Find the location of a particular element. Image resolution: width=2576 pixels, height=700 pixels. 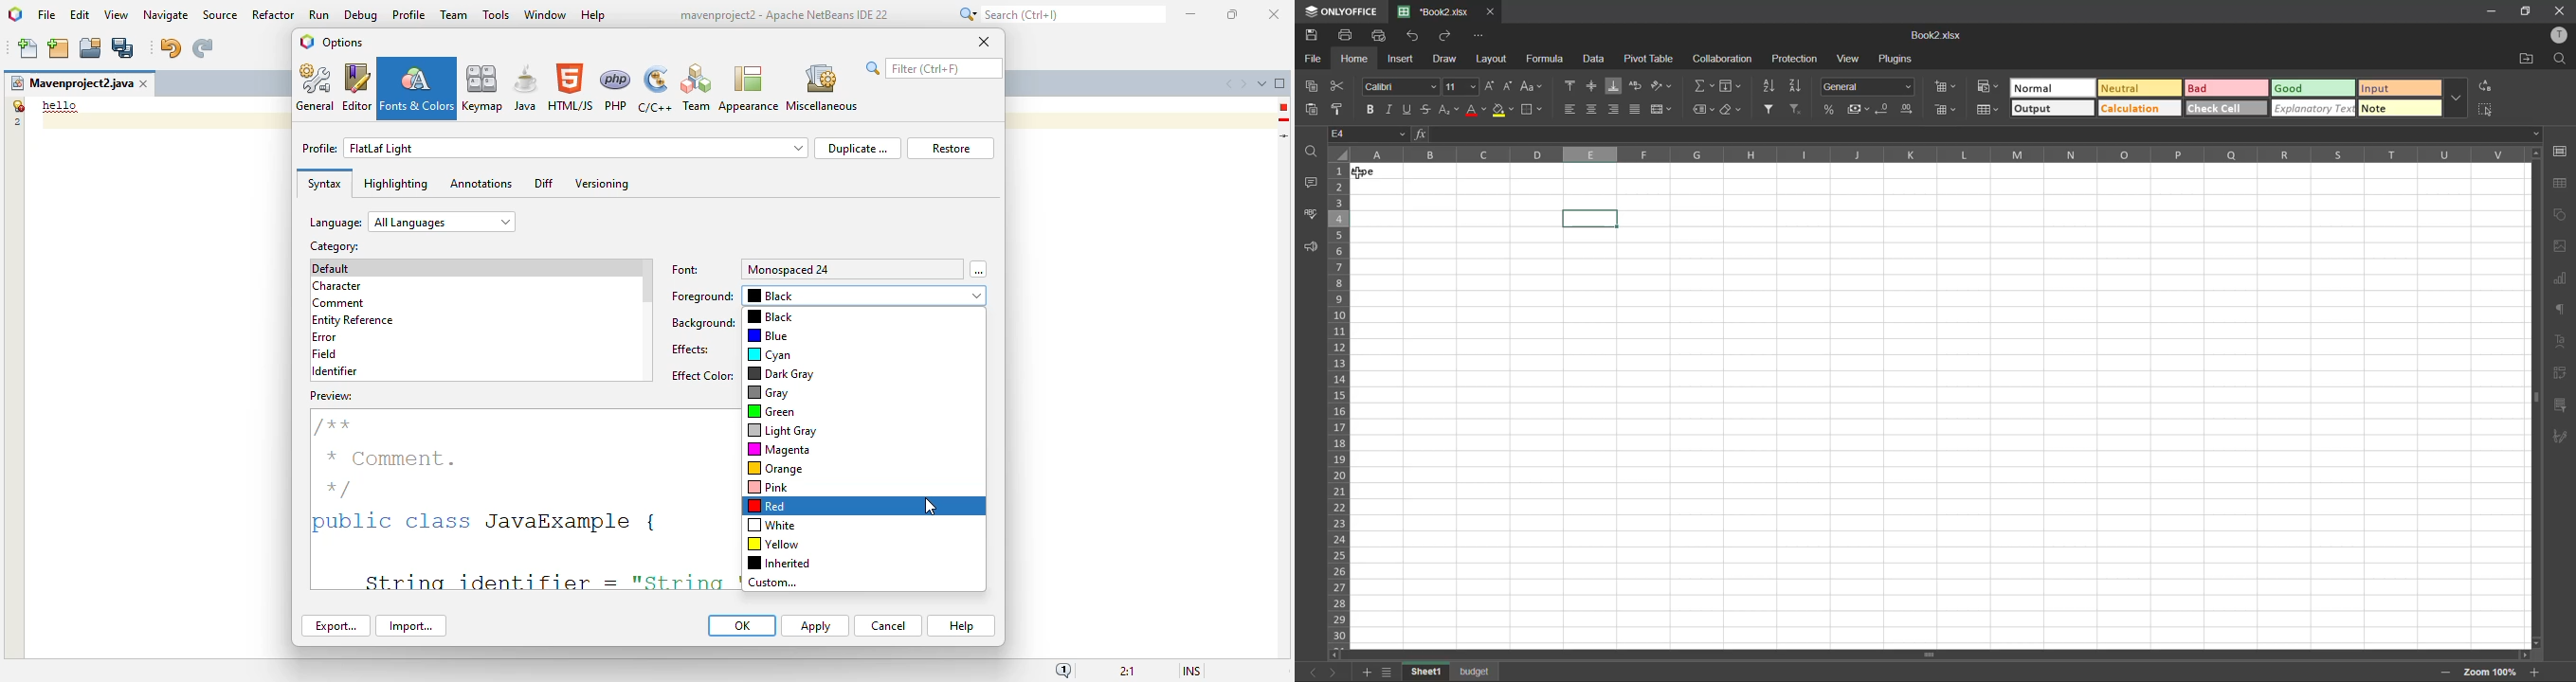

maximize window is located at coordinates (1280, 82).